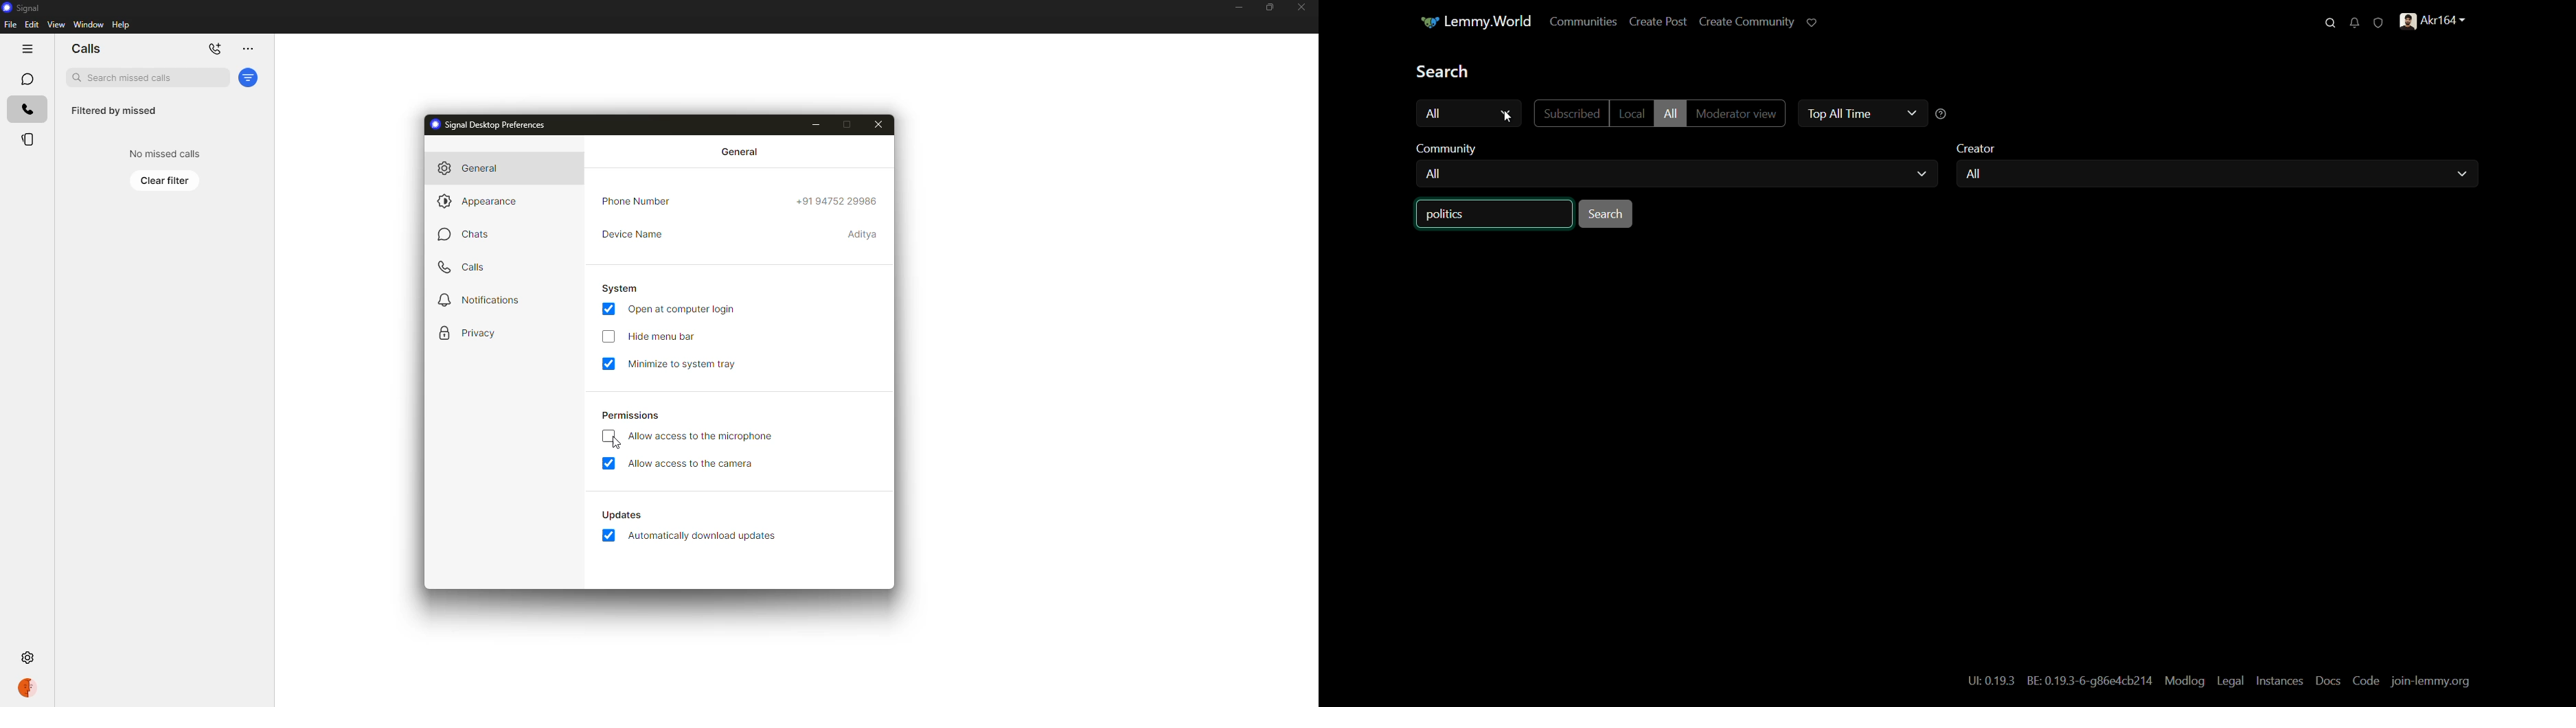  What do you see at coordinates (121, 25) in the screenshot?
I see `help` at bounding box center [121, 25].